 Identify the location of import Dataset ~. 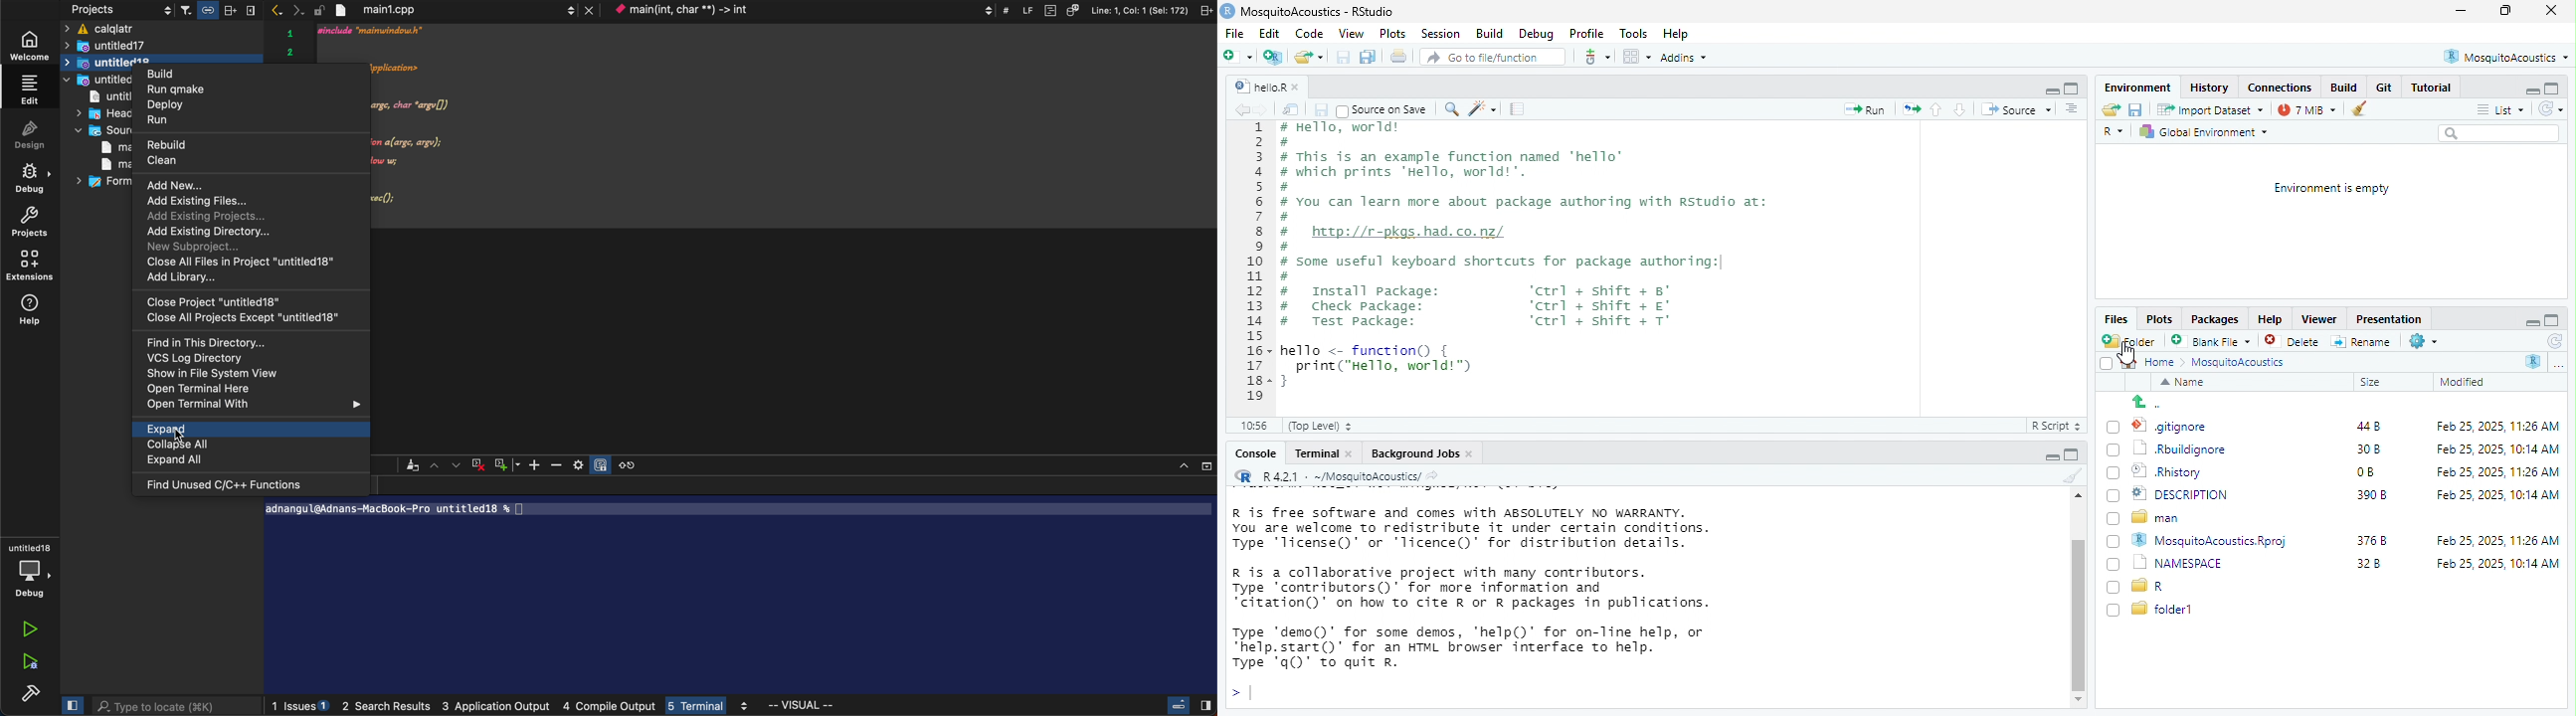
(2214, 109).